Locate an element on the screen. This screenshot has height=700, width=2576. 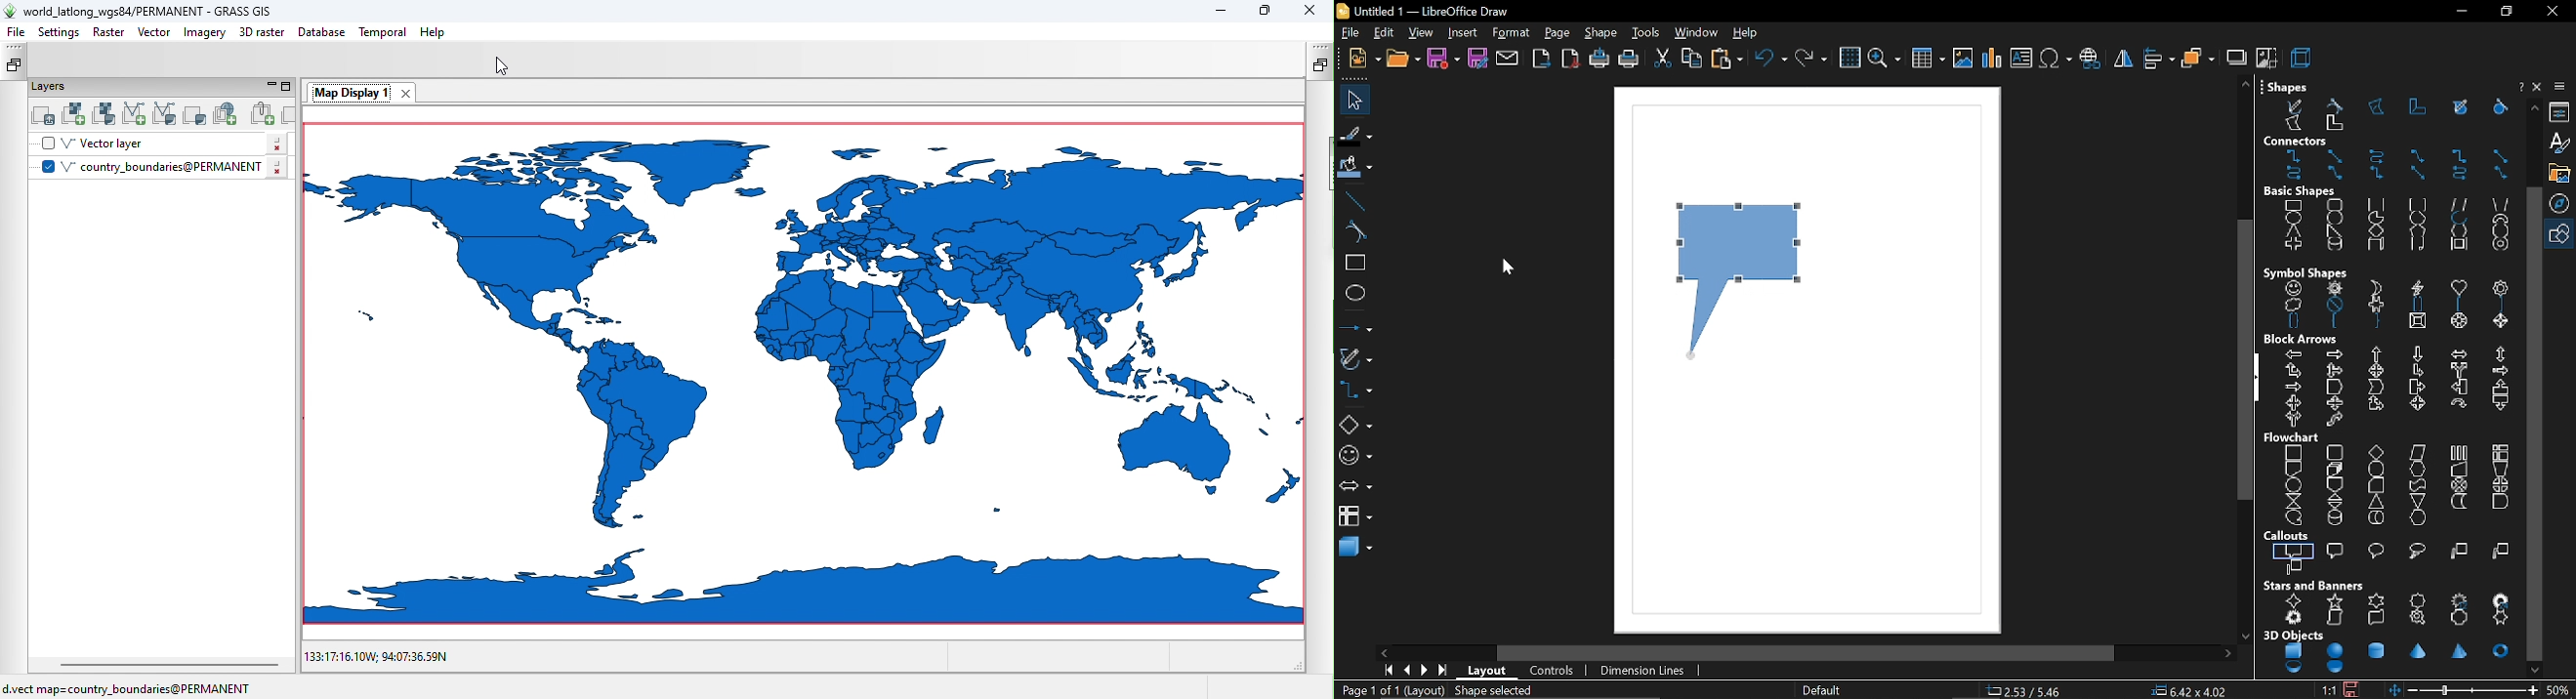
line is located at coordinates (1352, 199).